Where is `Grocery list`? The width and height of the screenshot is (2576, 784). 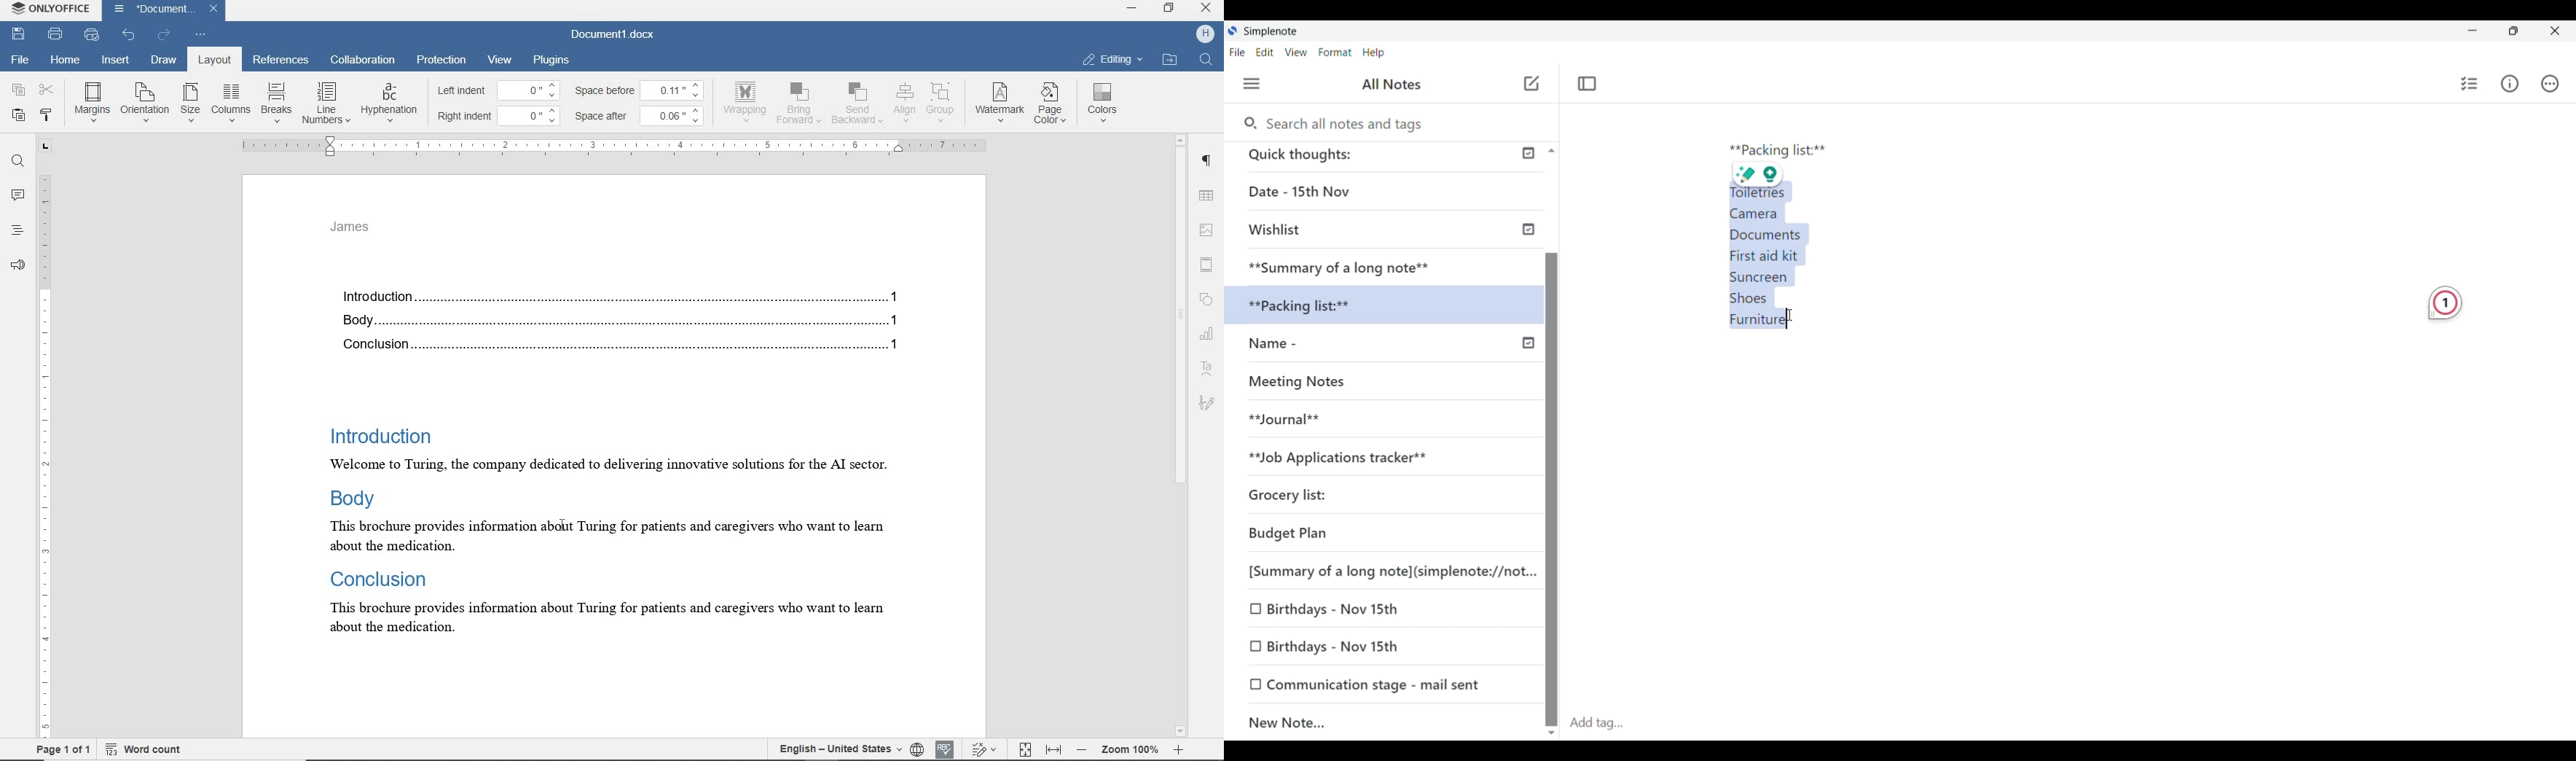
Grocery list is located at coordinates (1347, 491).